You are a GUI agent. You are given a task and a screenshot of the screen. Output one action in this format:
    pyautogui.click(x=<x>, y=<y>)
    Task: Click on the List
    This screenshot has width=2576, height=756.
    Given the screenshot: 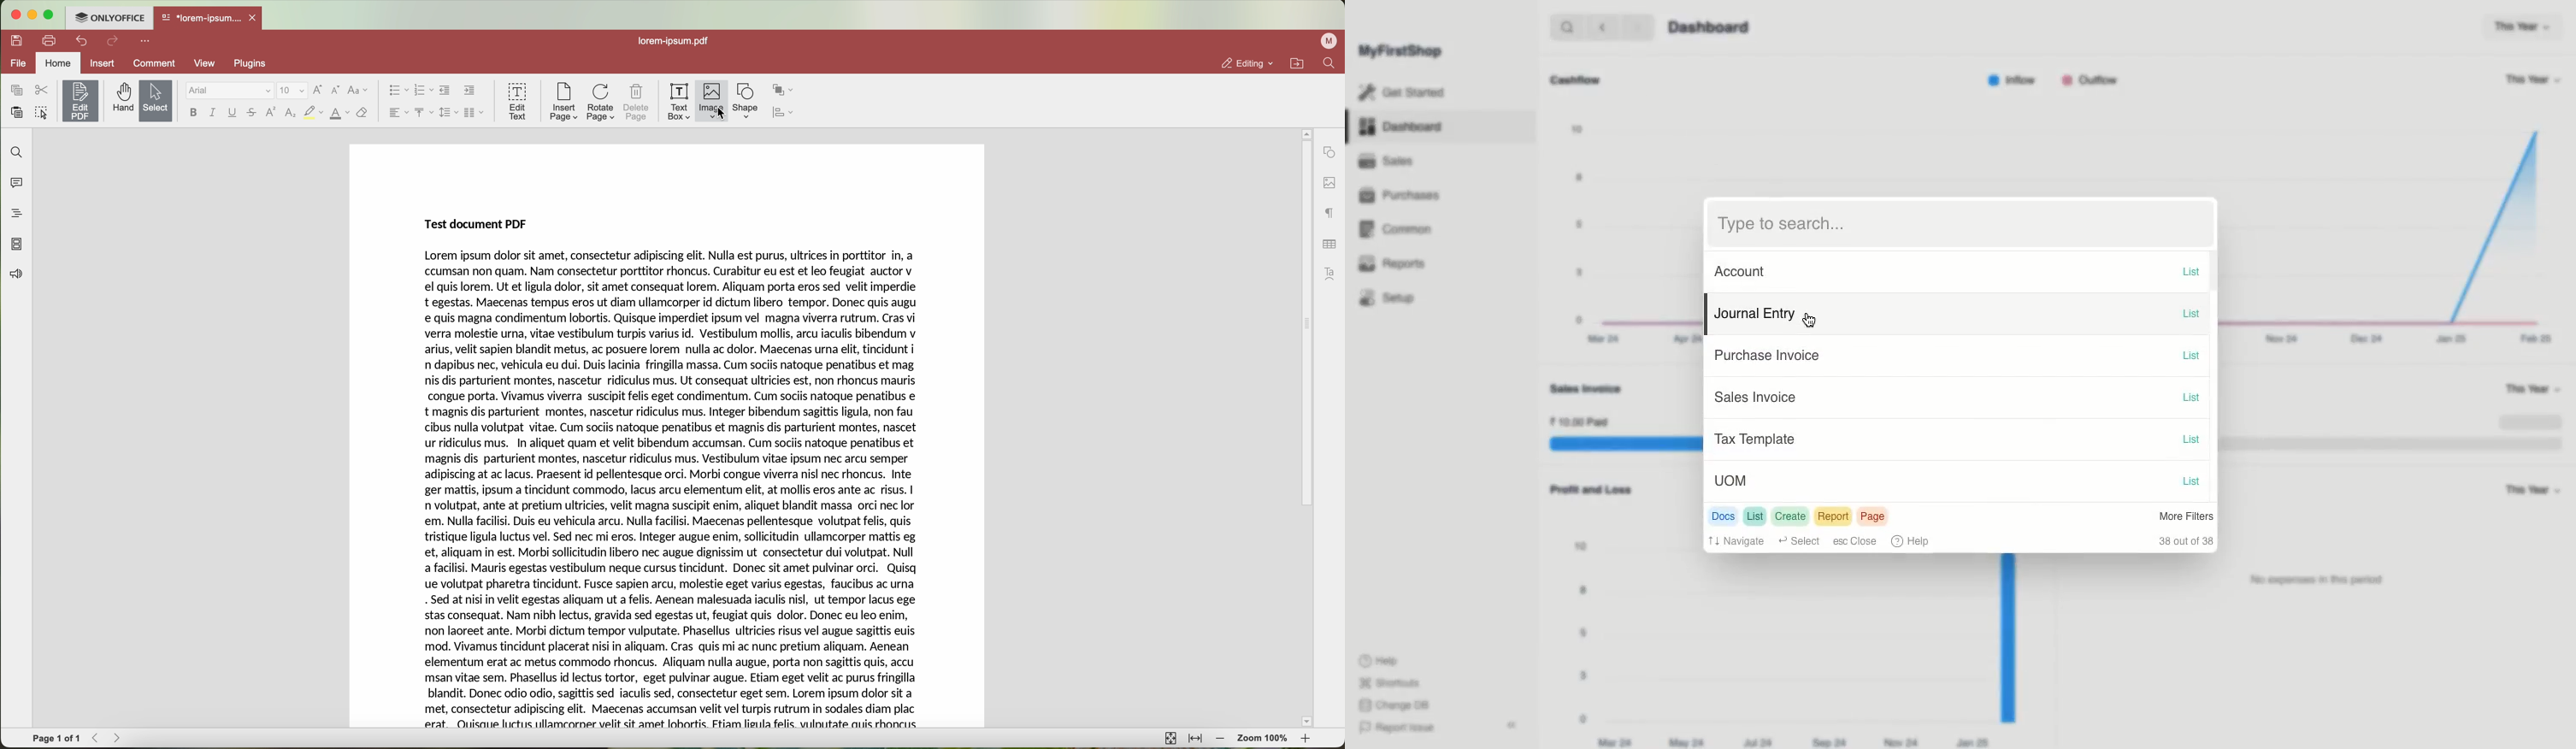 What is the action you would take?
    pyautogui.click(x=2190, y=356)
    